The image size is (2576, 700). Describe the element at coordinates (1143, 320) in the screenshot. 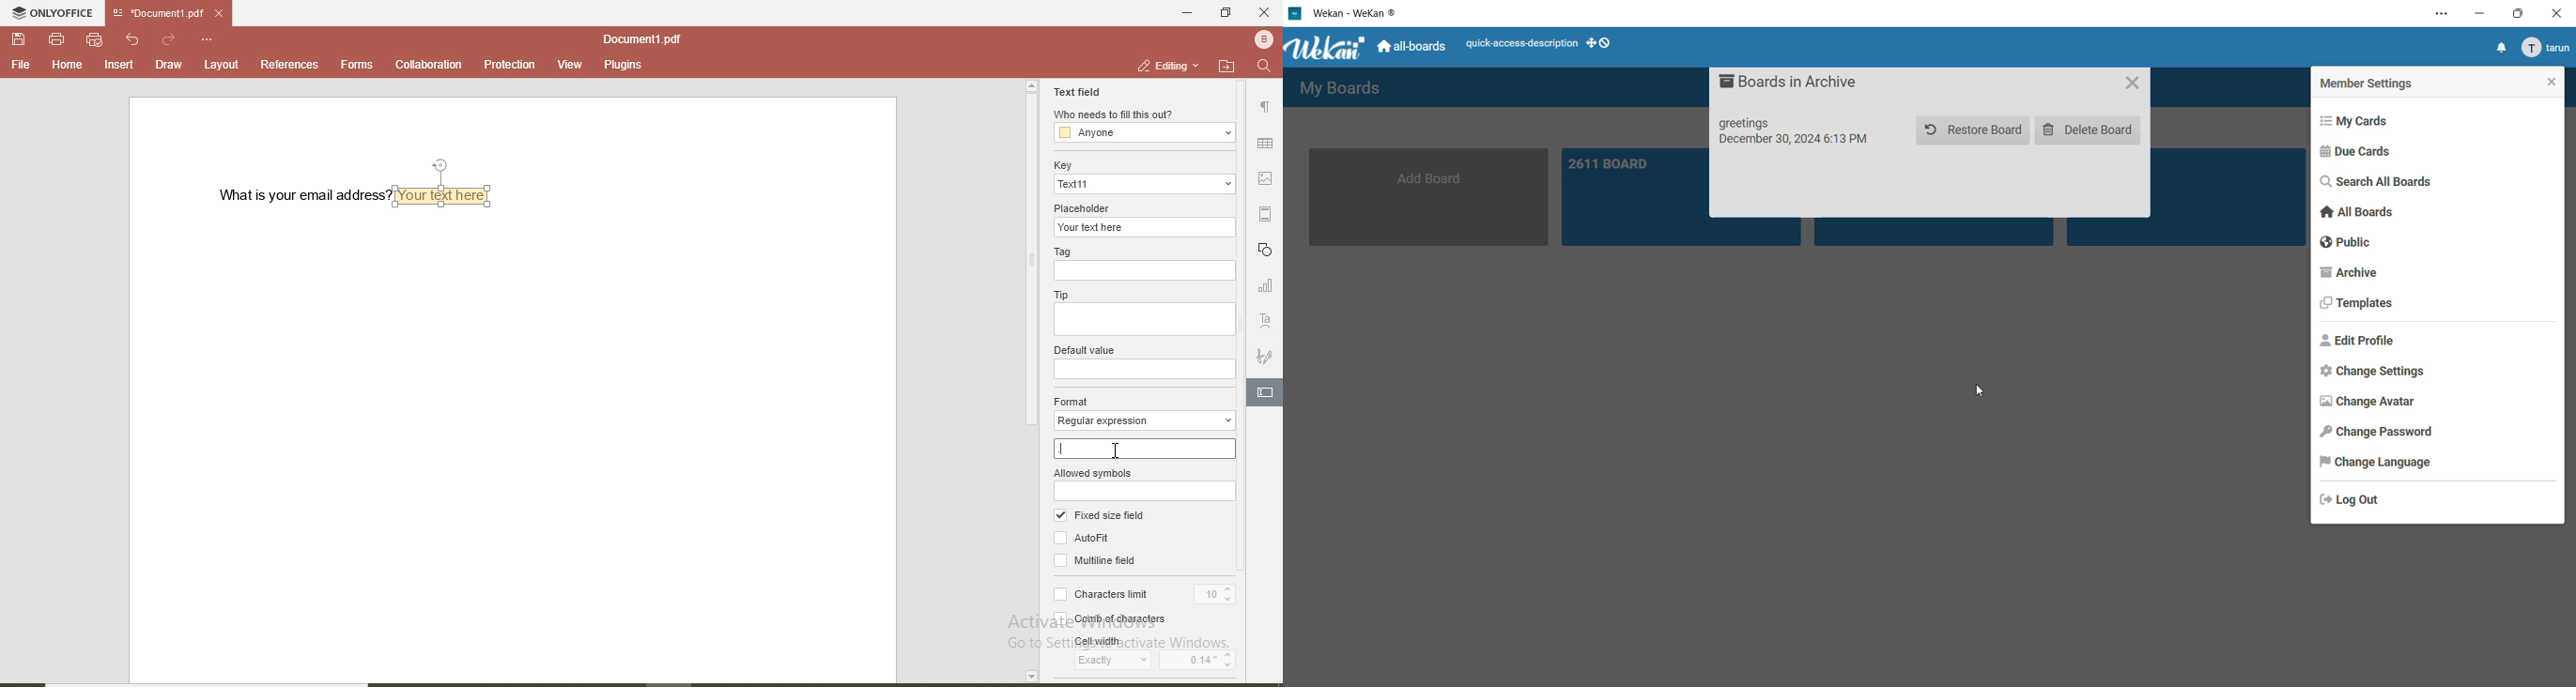

I see `tip input` at that location.